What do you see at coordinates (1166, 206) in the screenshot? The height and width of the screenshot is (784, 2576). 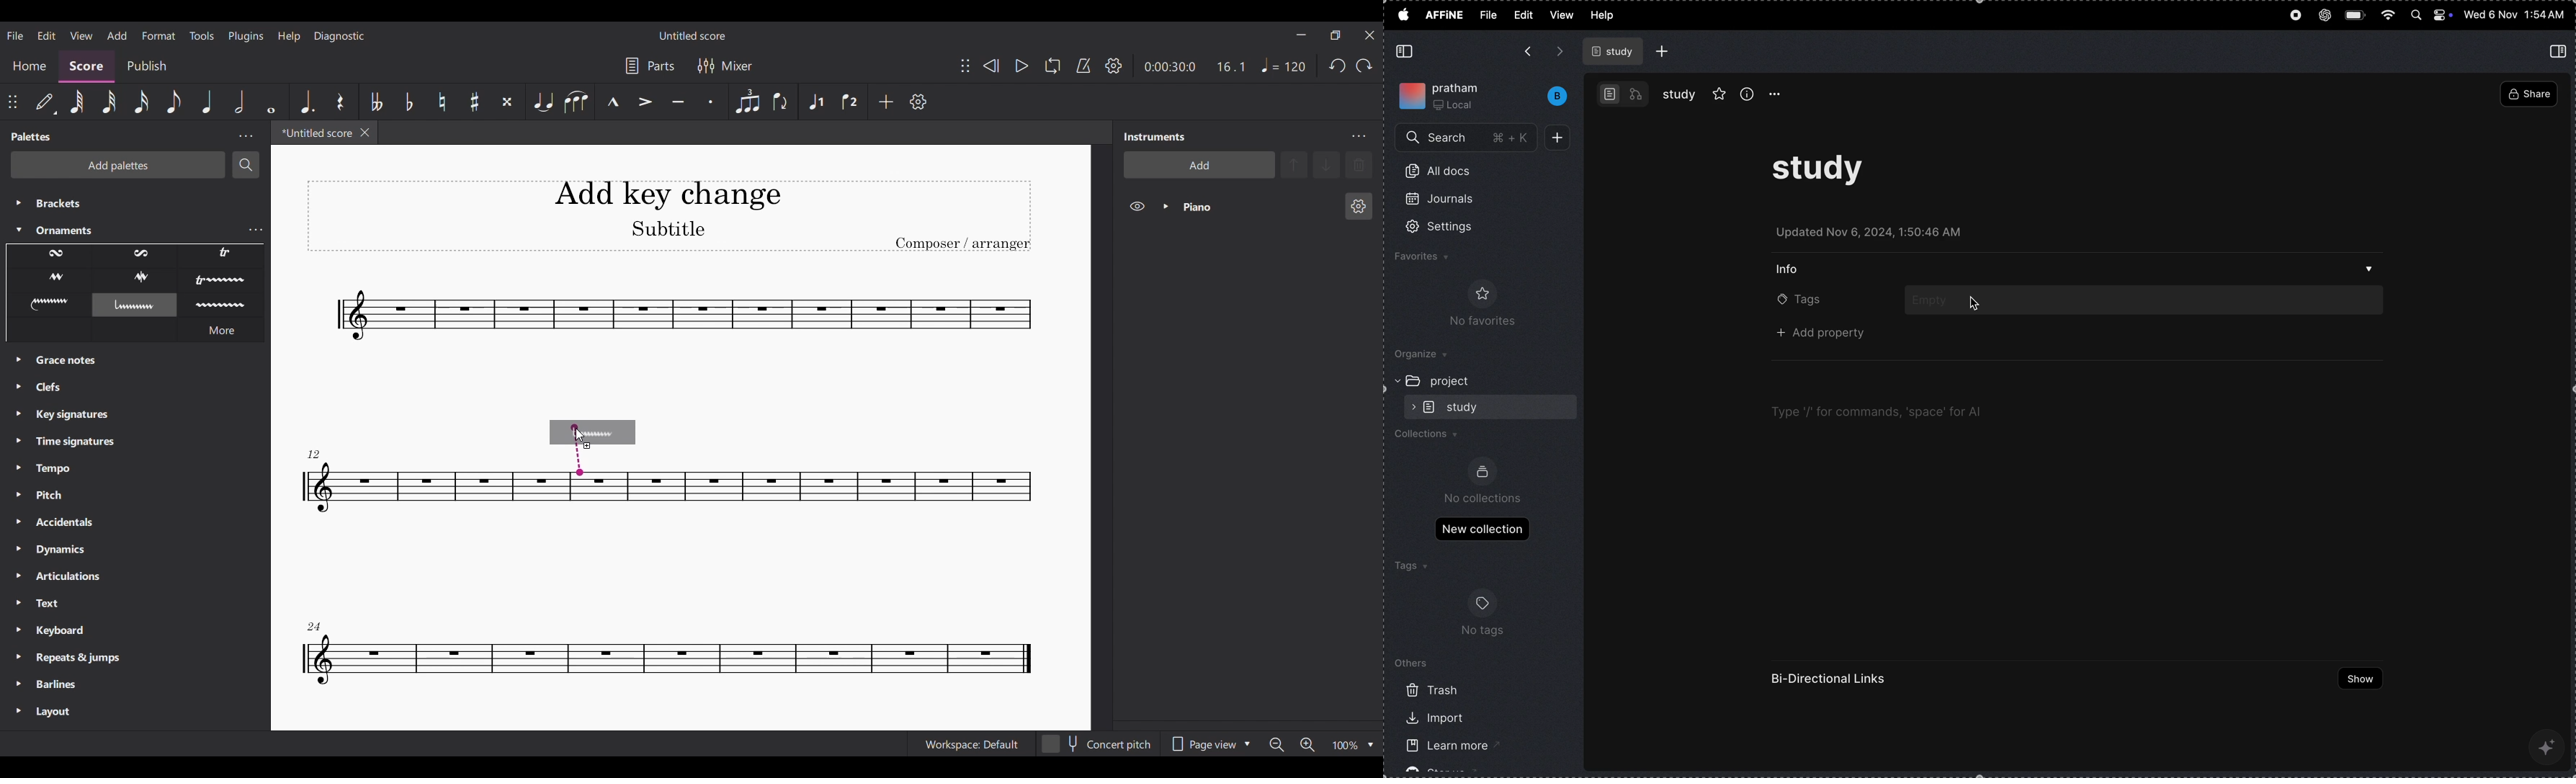 I see `Expand piano` at bounding box center [1166, 206].